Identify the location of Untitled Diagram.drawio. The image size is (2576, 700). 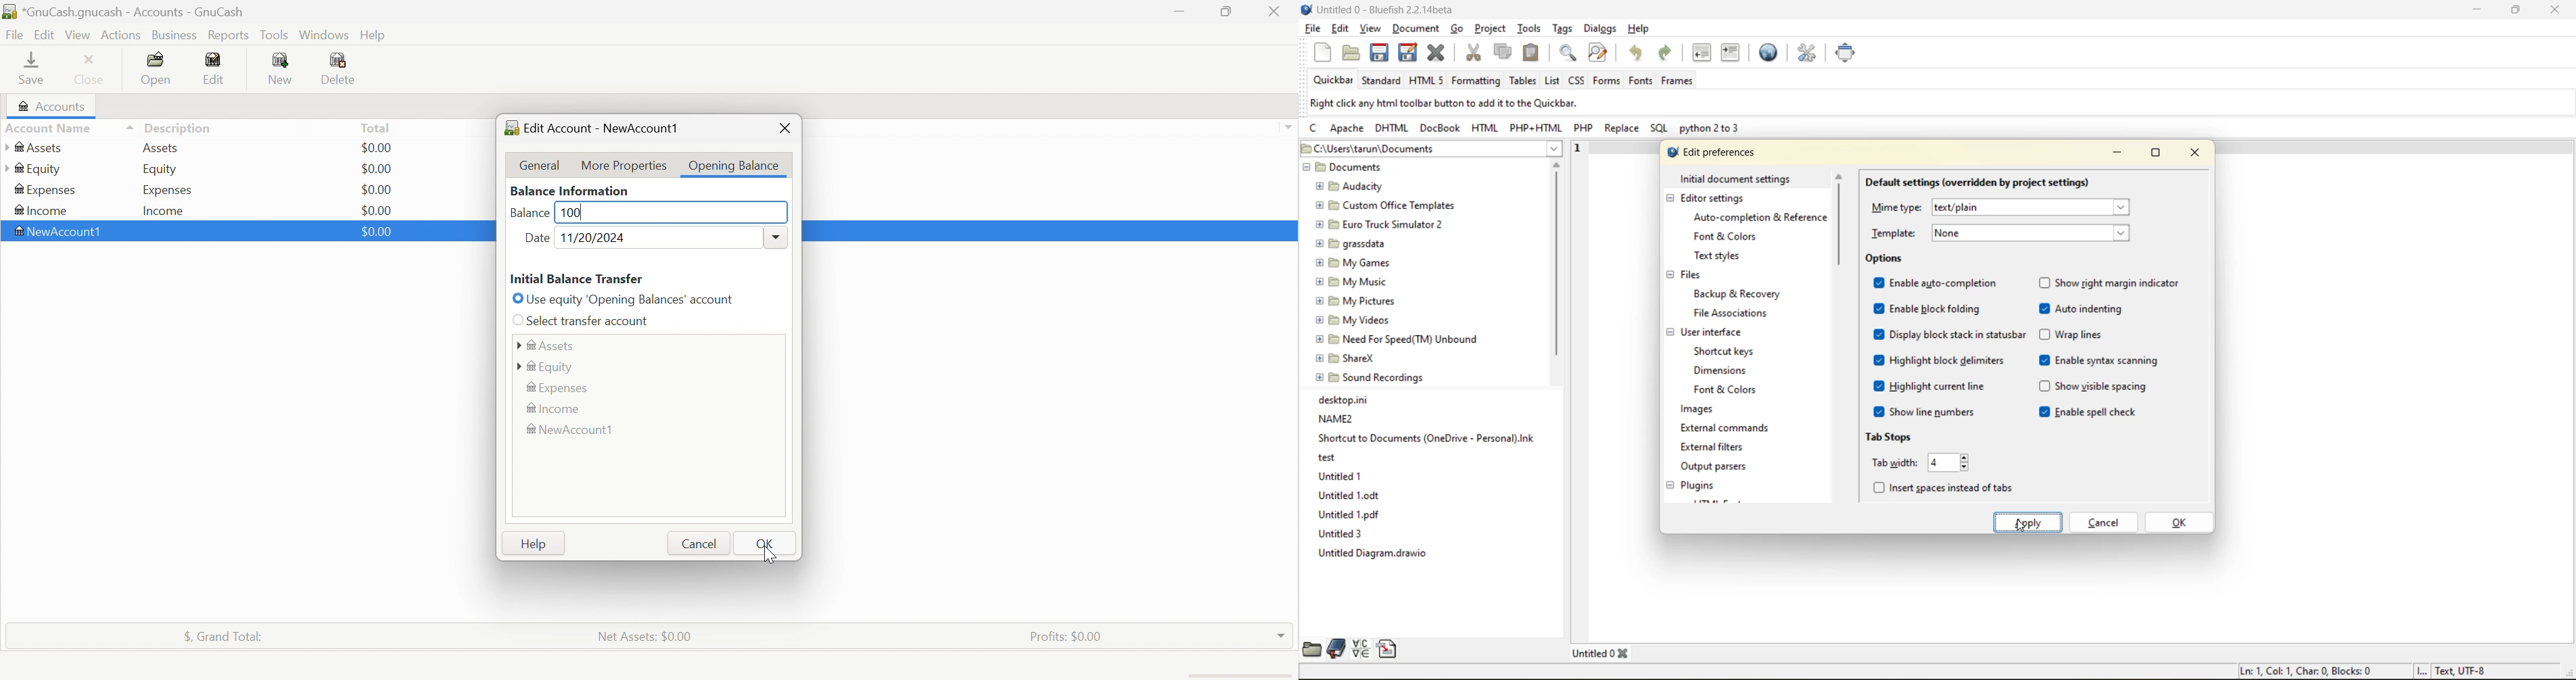
(1378, 555).